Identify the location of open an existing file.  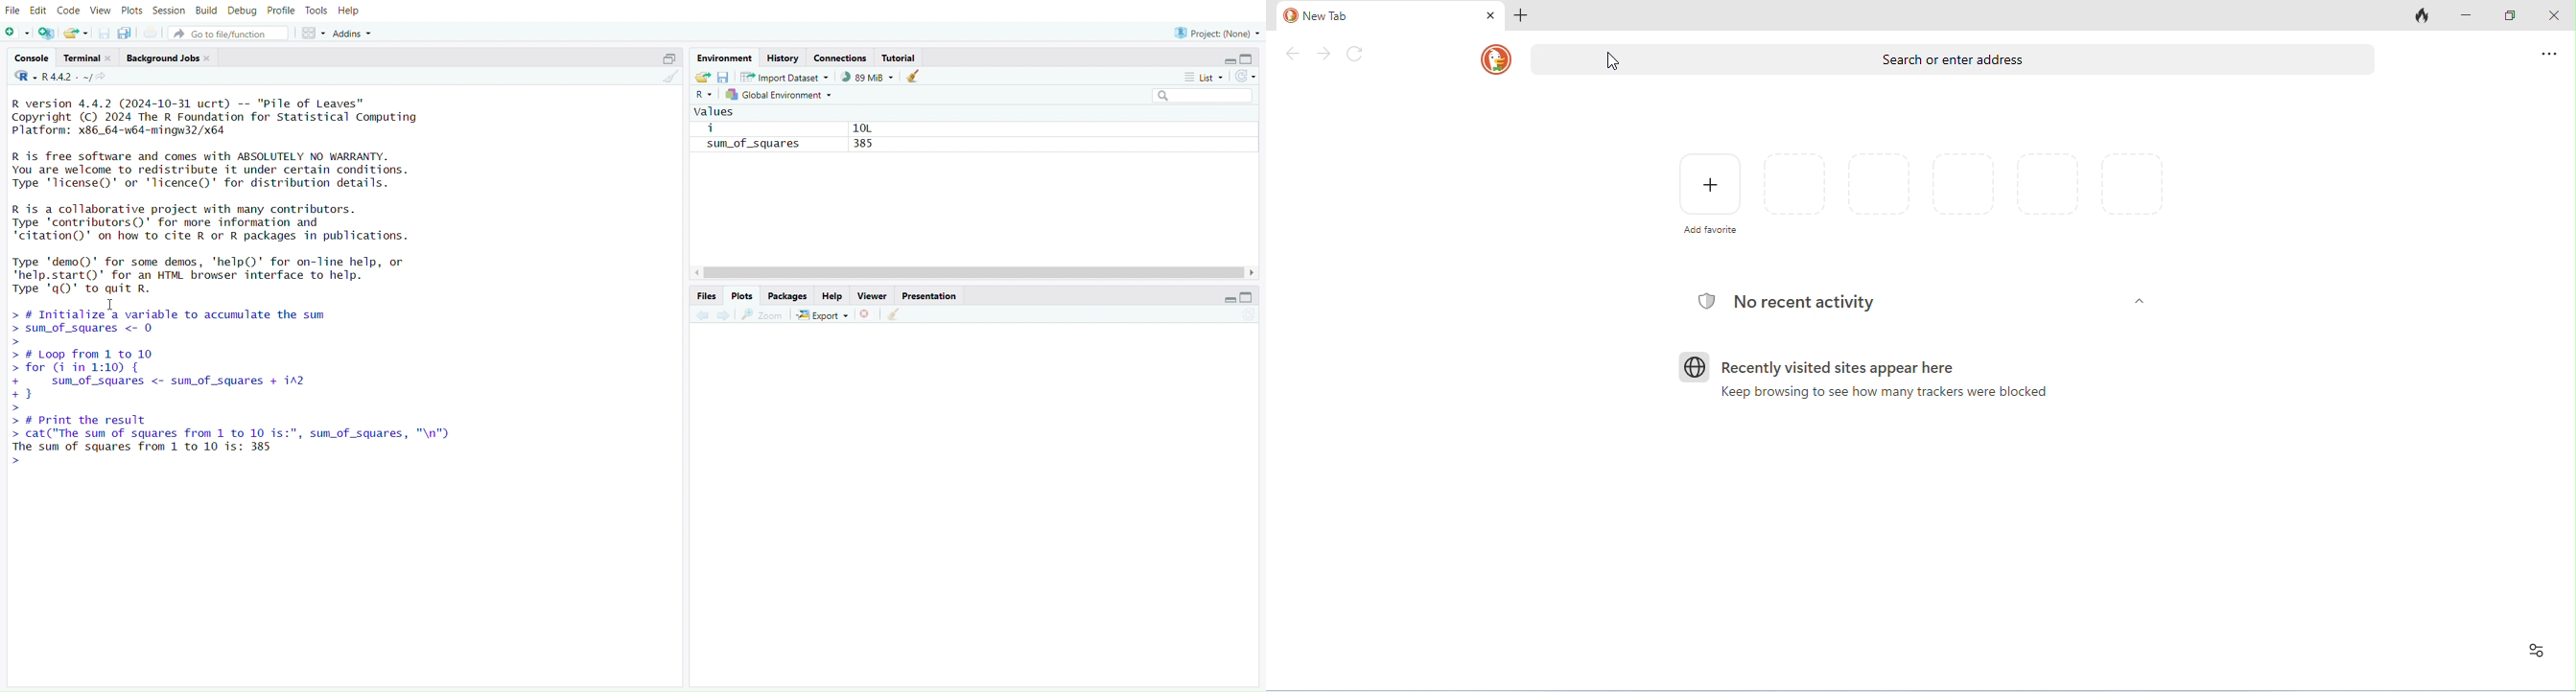
(78, 34).